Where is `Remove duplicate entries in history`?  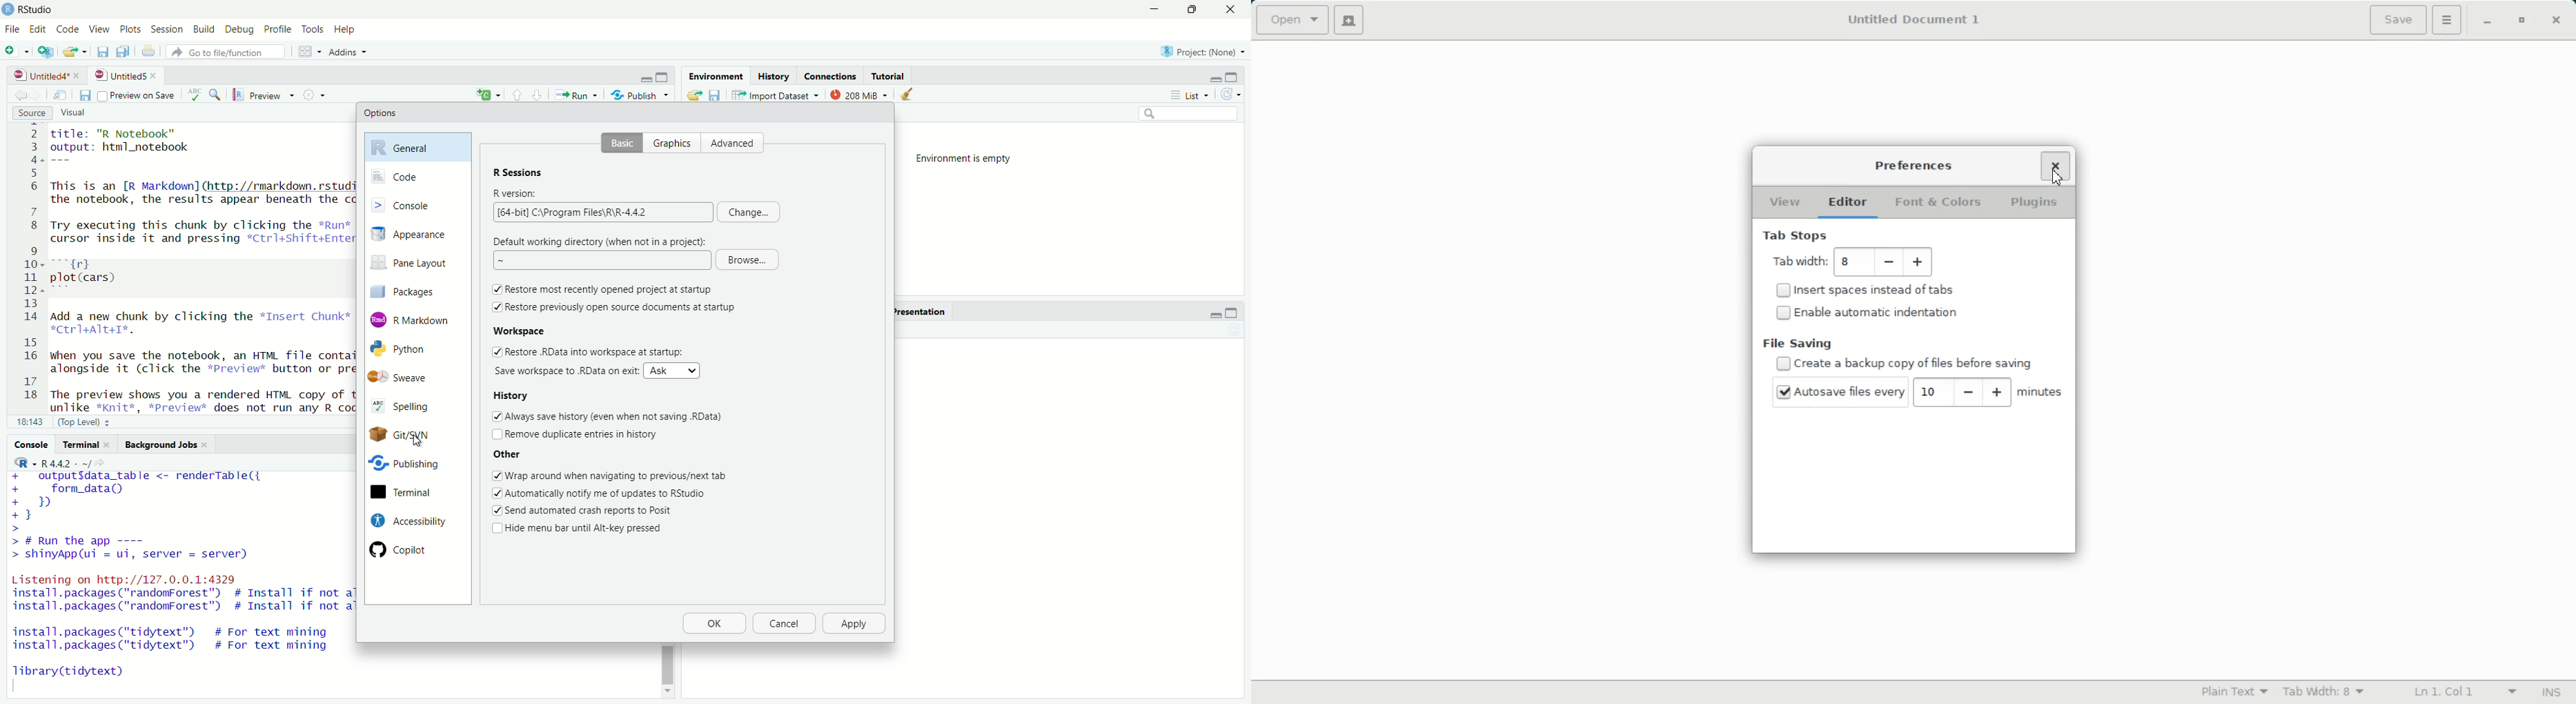 Remove duplicate entries in history is located at coordinates (585, 435).